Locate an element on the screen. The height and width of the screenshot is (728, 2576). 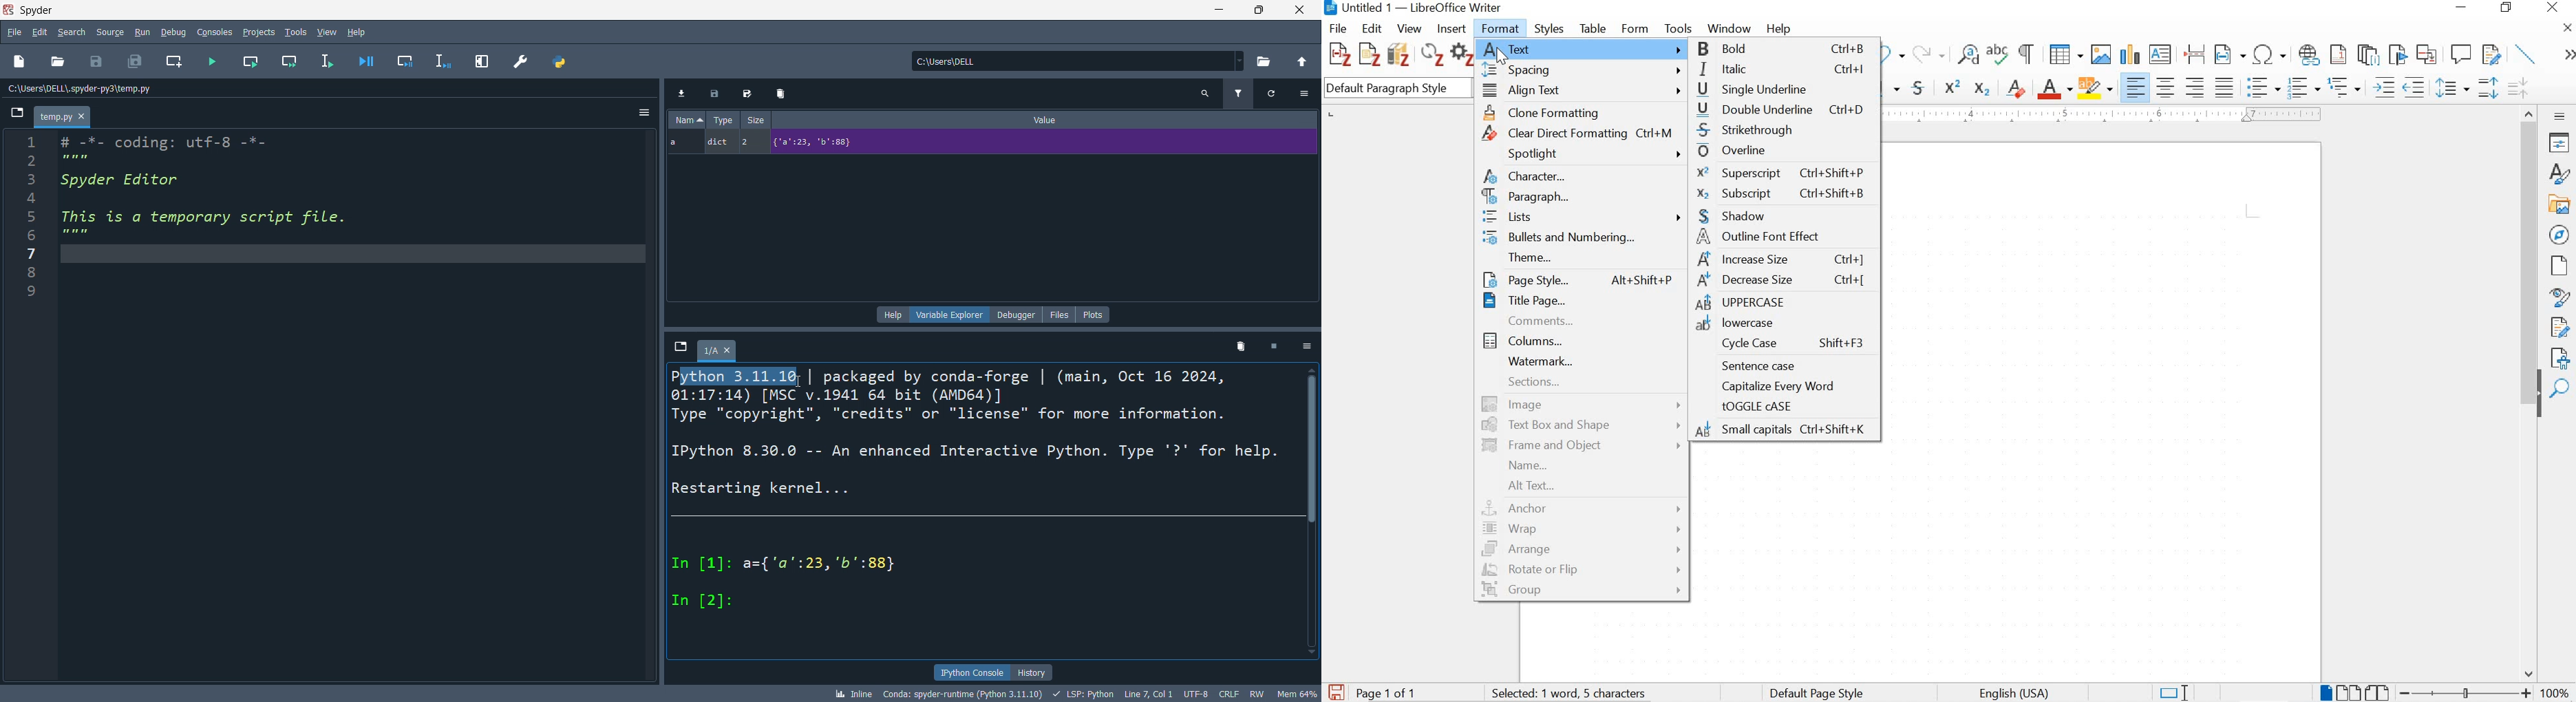
text box and shape is located at coordinates (1583, 425).